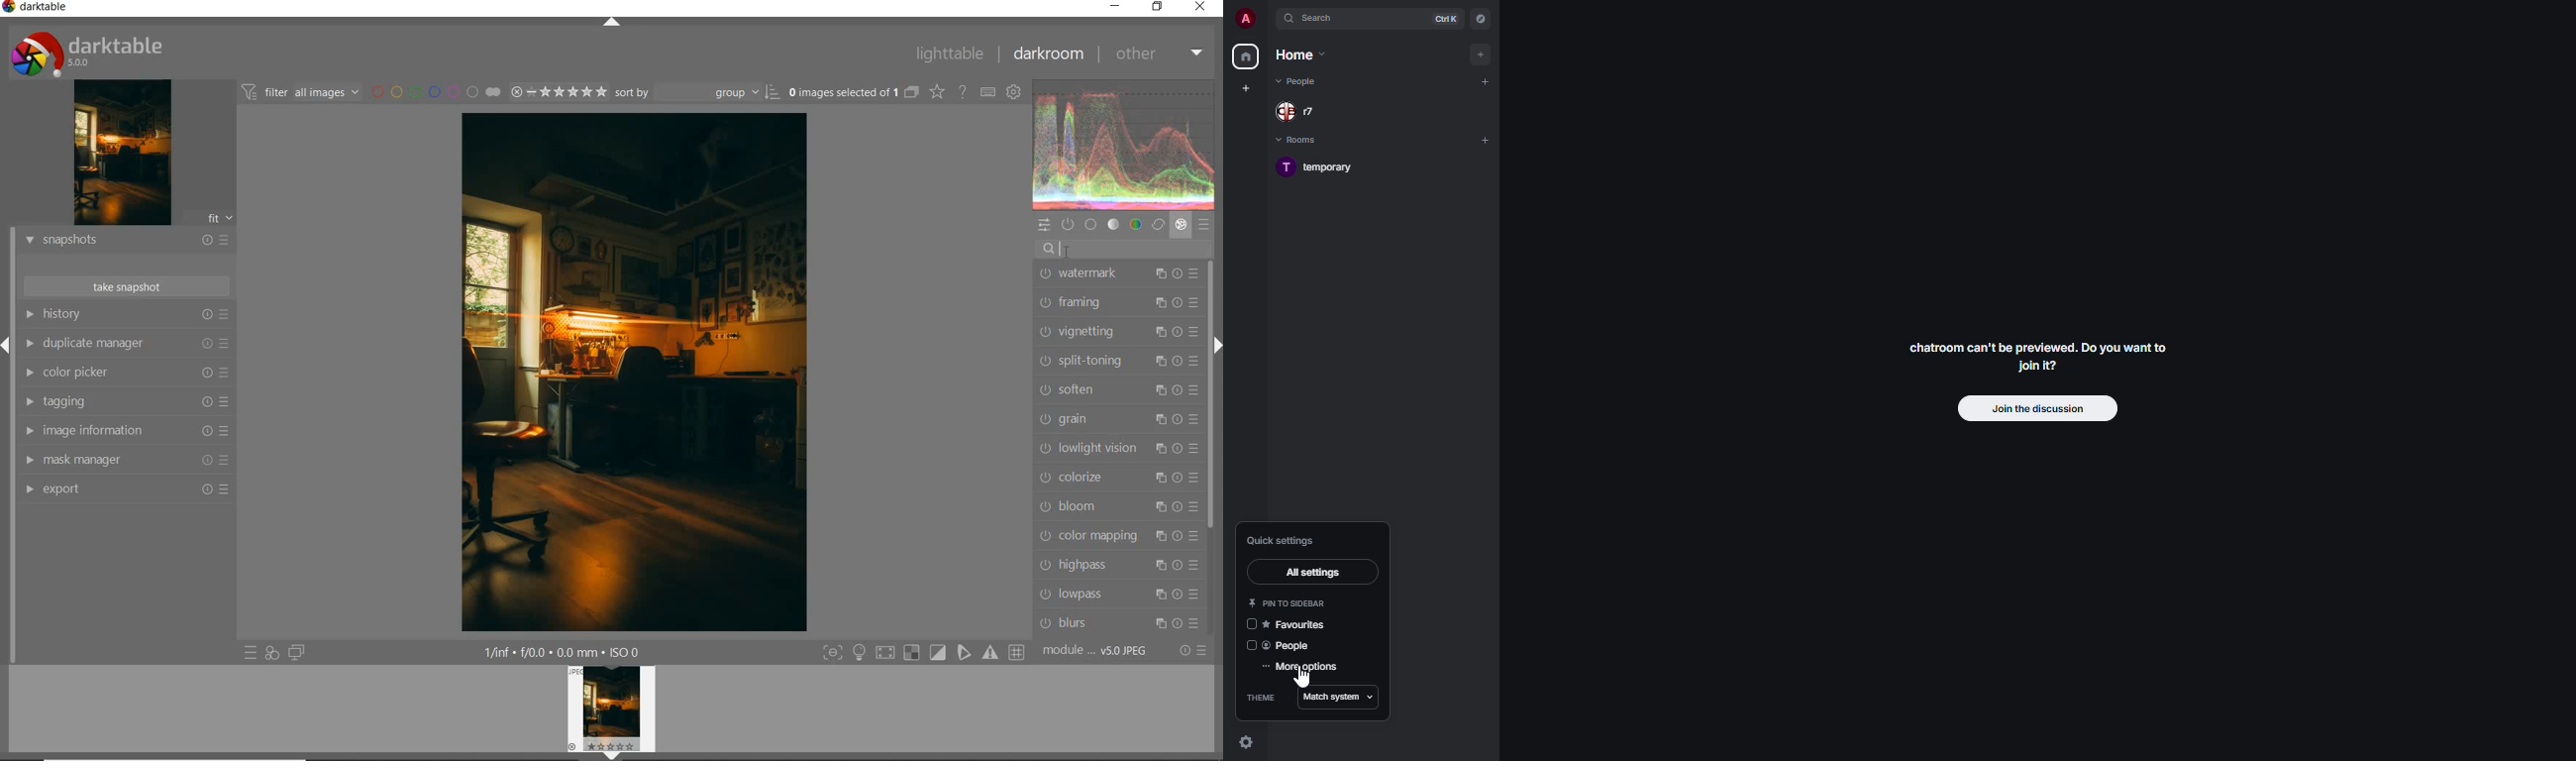  What do you see at coordinates (84, 53) in the screenshot?
I see `system logo` at bounding box center [84, 53].